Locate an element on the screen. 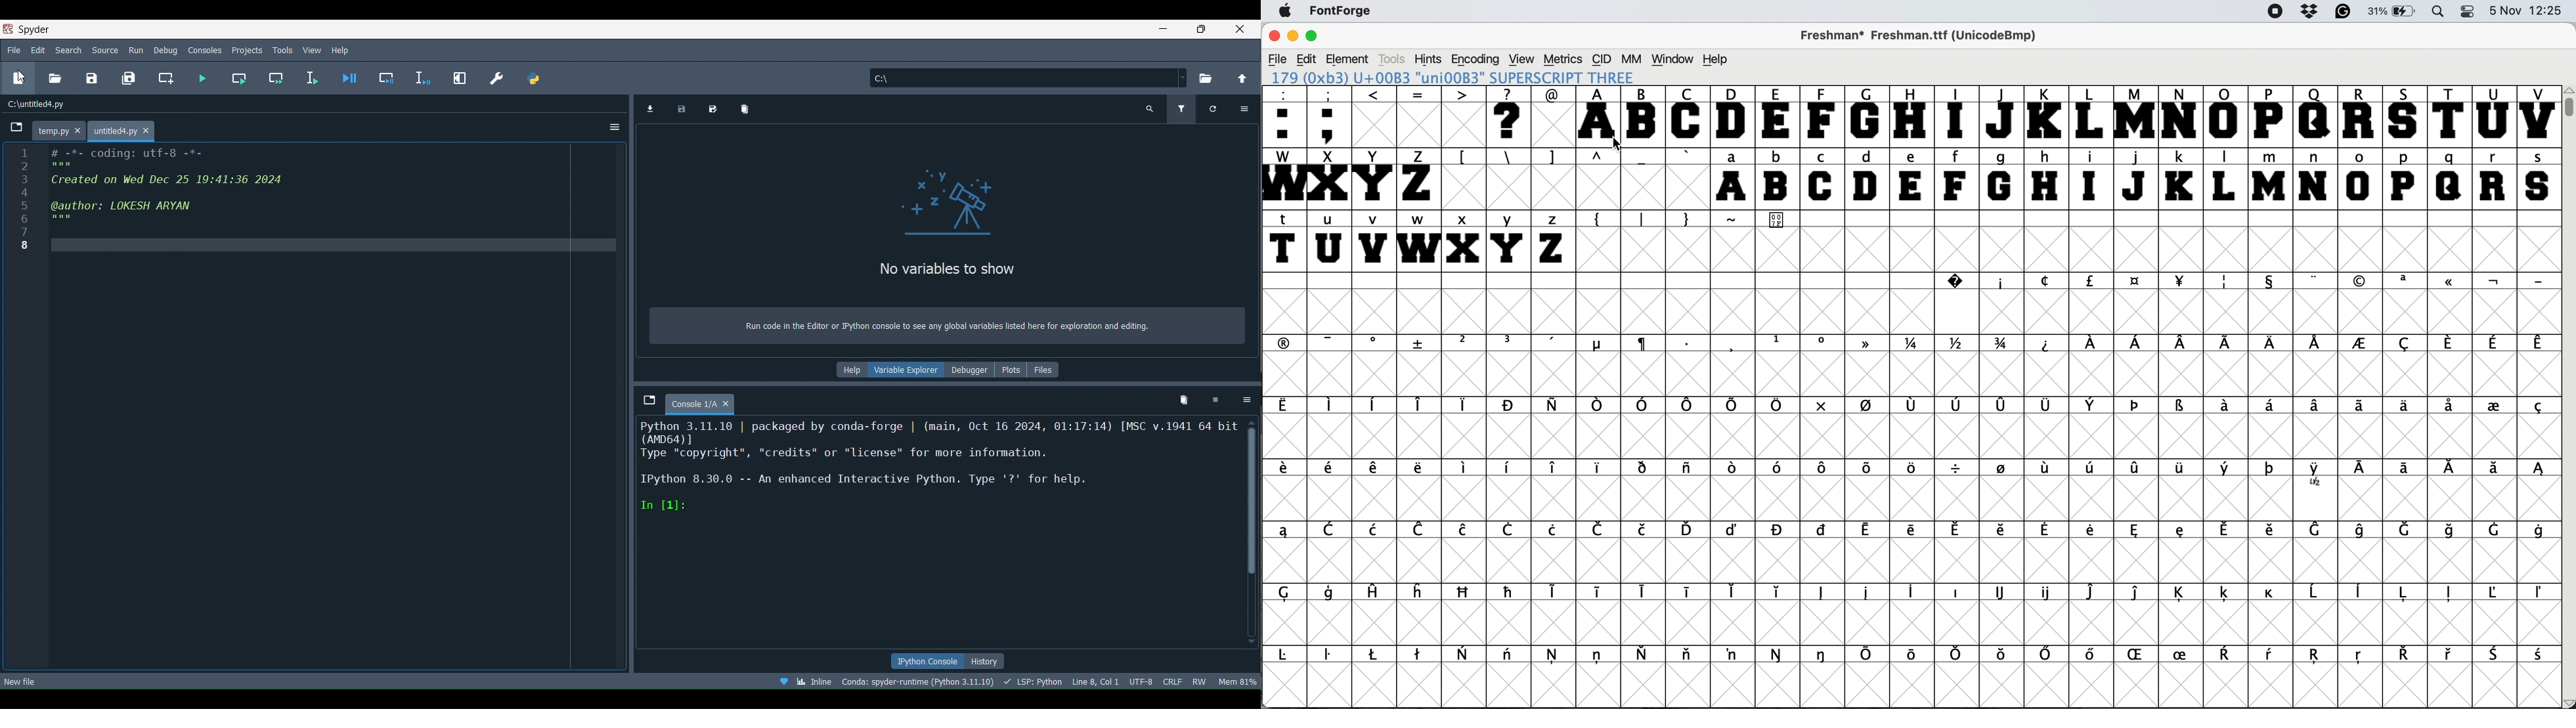  symbol is located at coordinates (2273, 282).